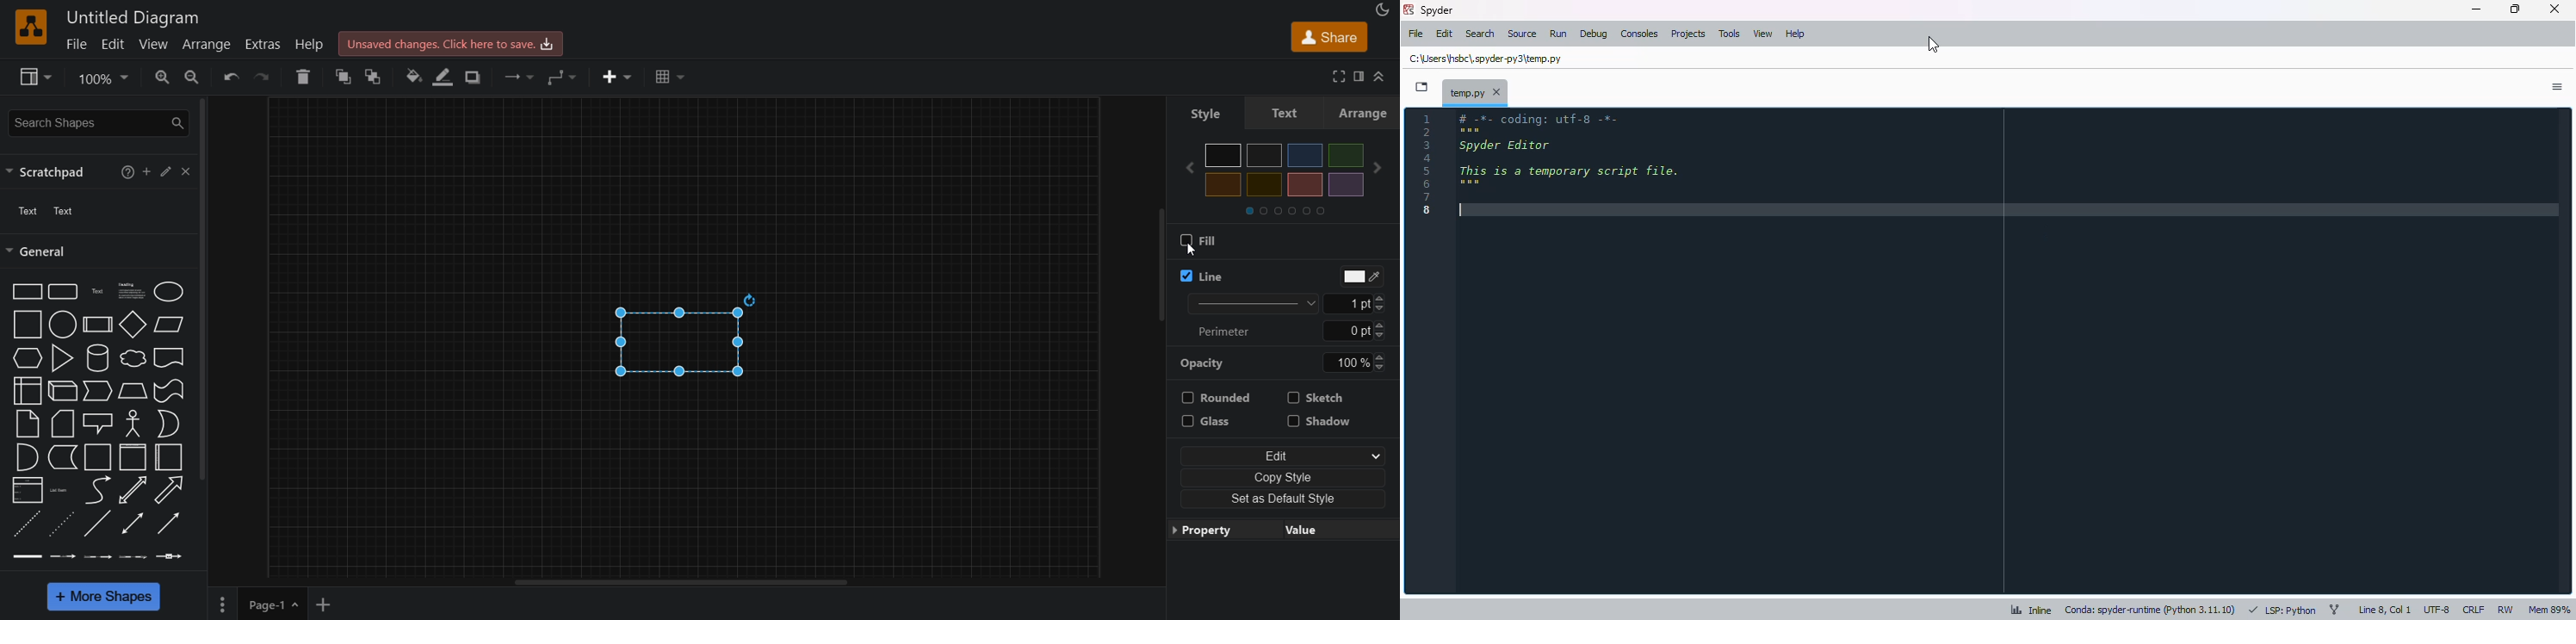  Describe the element at coordinates (1422, 87) in the screenshot. I see `browse tabs` at that location.